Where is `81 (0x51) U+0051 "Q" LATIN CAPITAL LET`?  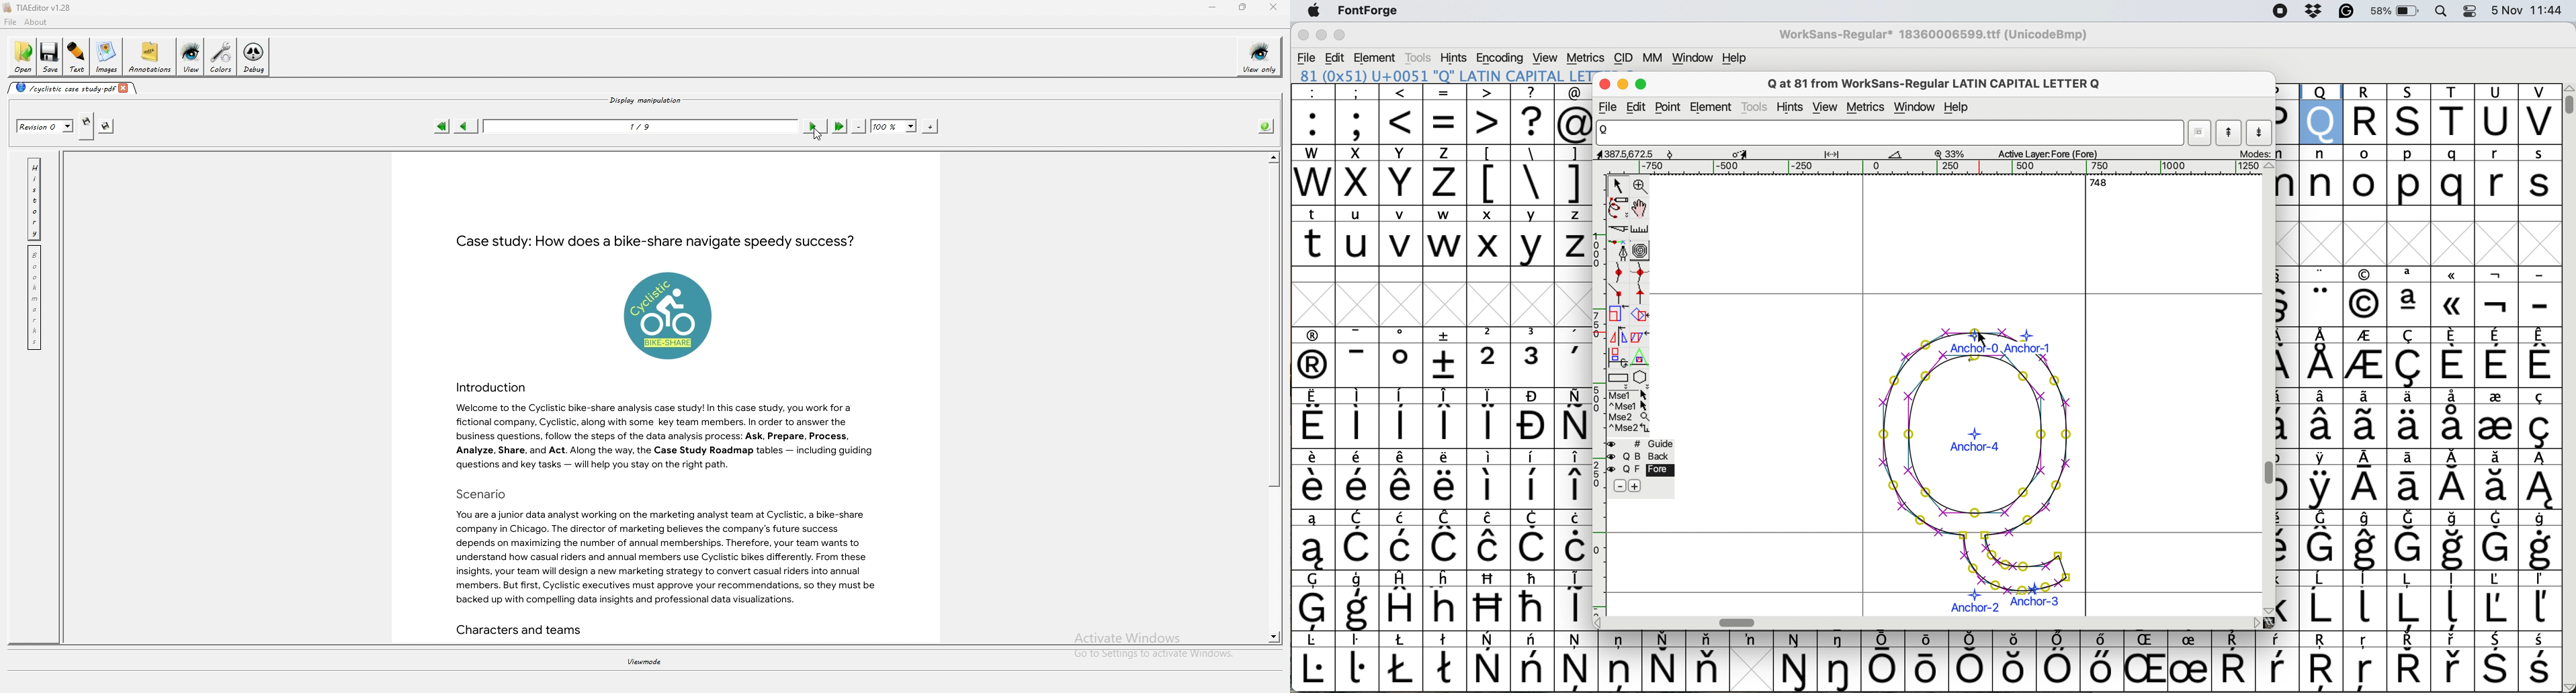
81 (0x51) U+0051 "Q" LATIN CAPITAL LET is located at coordinates (1443, 76).